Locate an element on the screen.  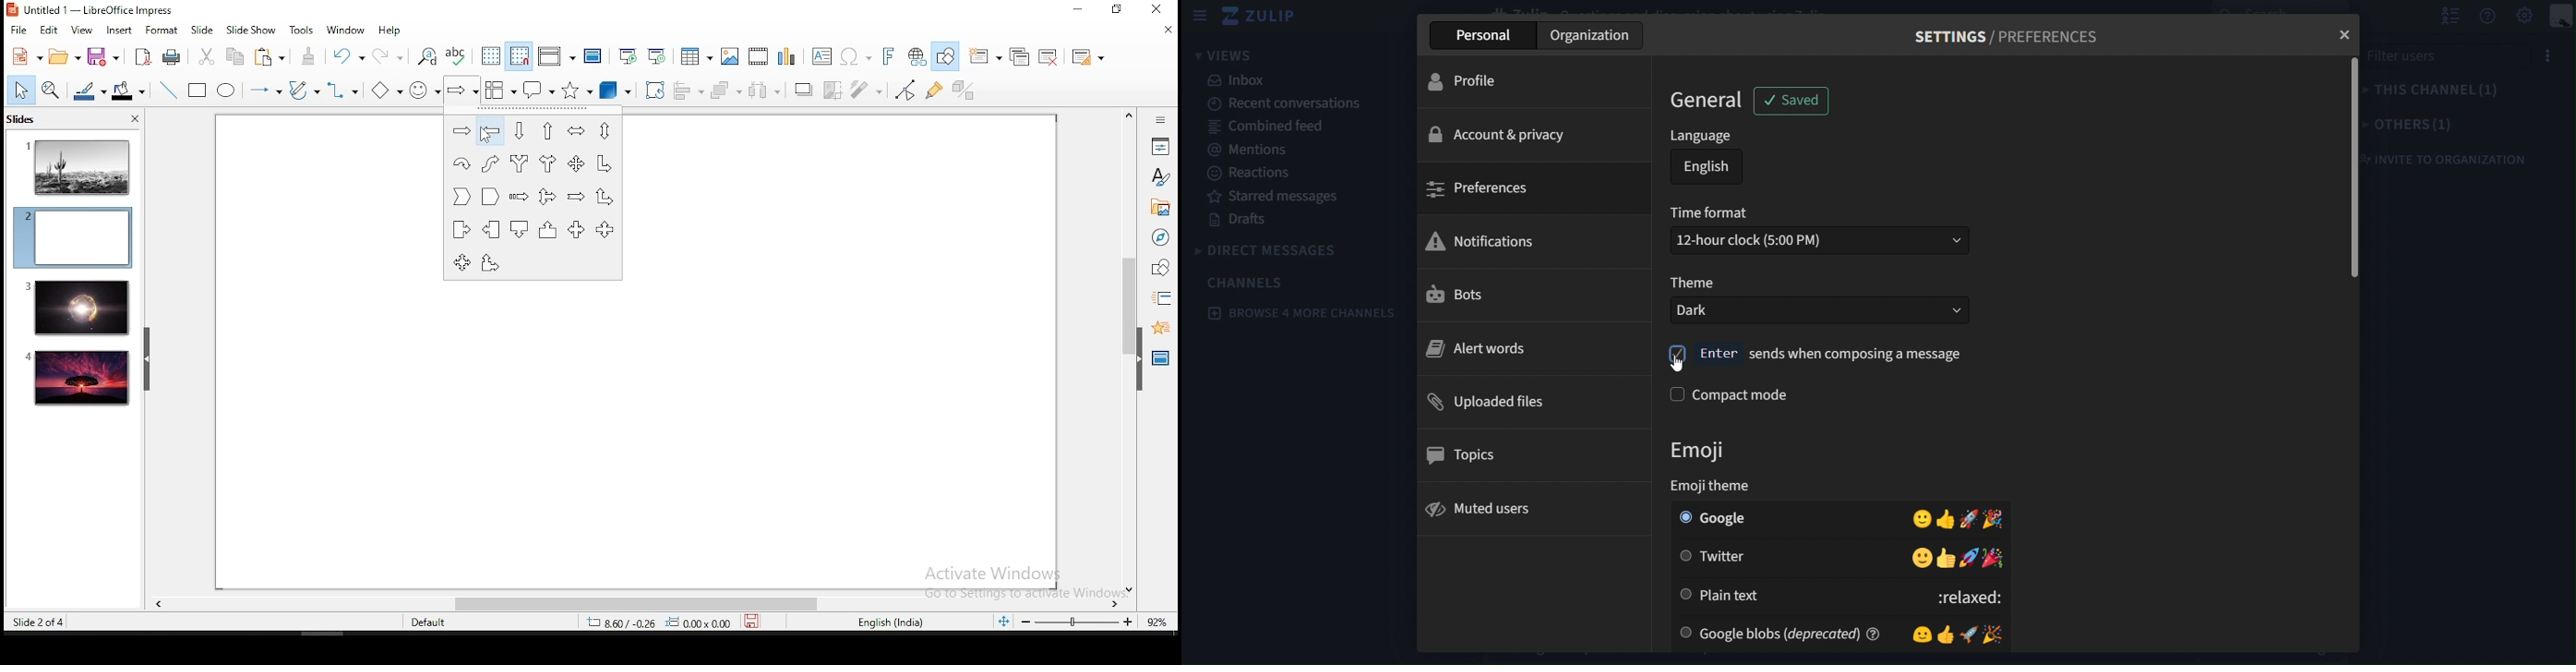
symbol shapes is located at coordinates (425, 91).